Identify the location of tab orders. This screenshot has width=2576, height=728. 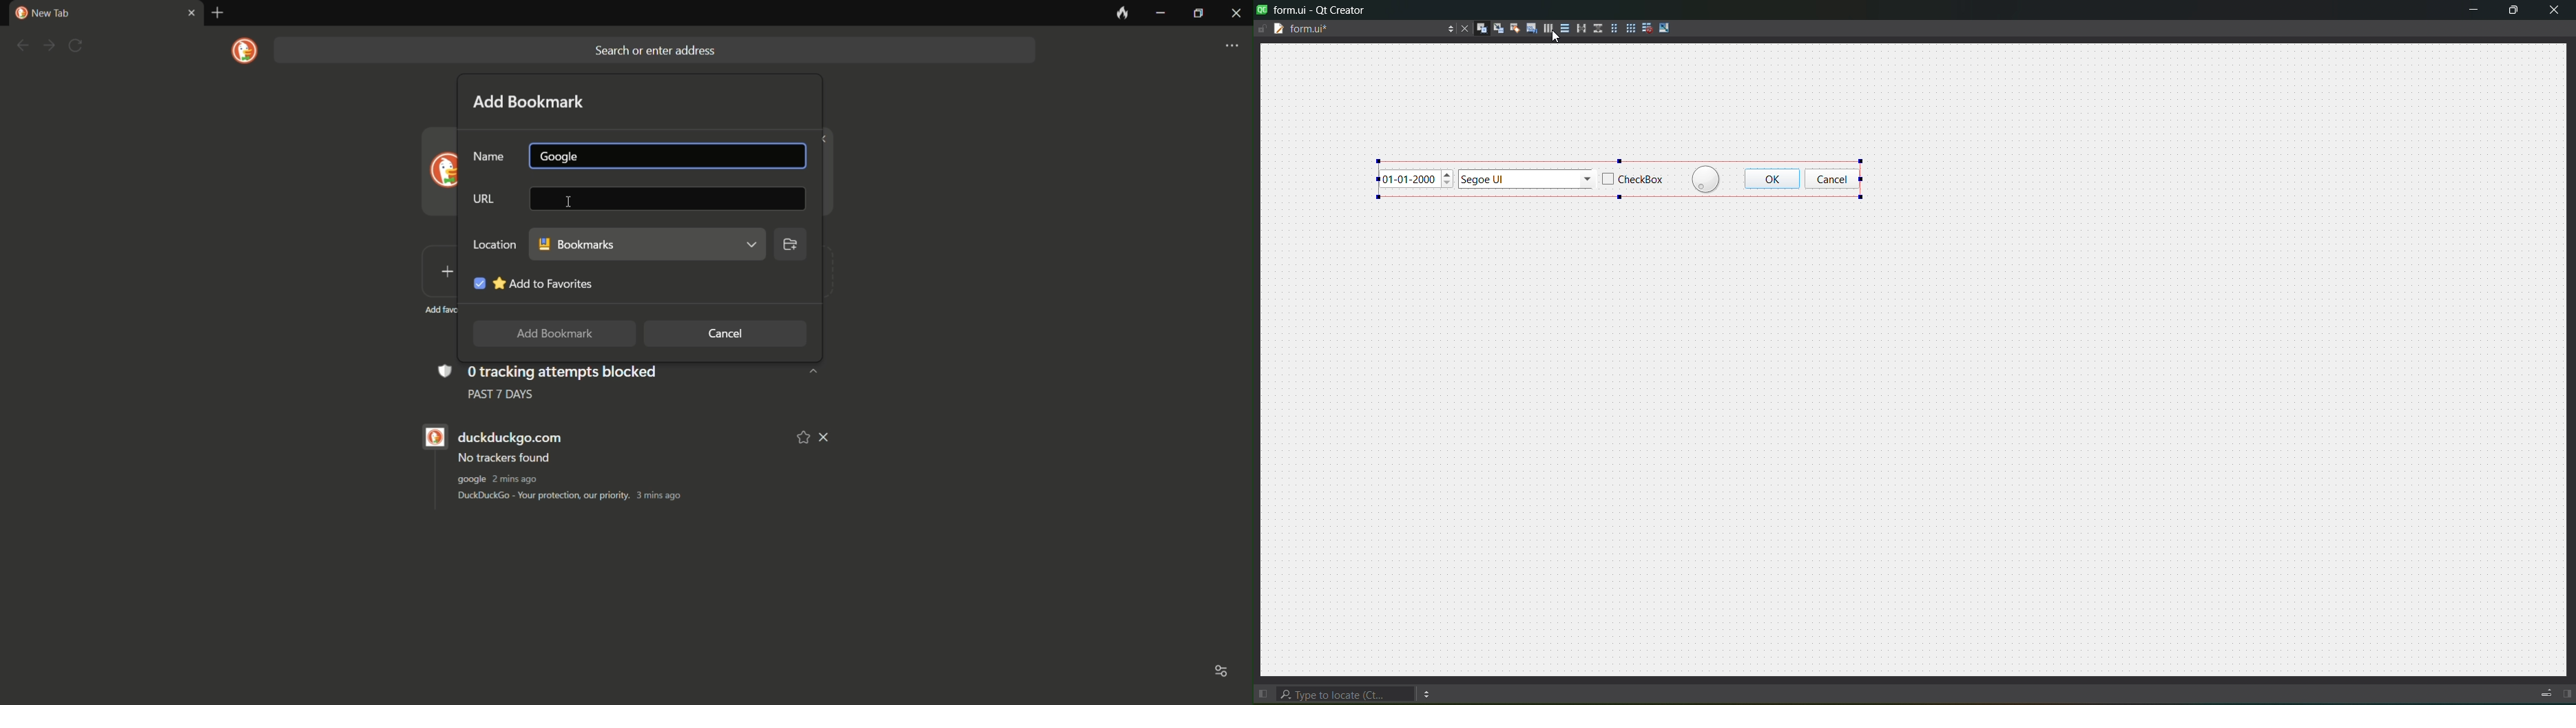
(1528, 28).